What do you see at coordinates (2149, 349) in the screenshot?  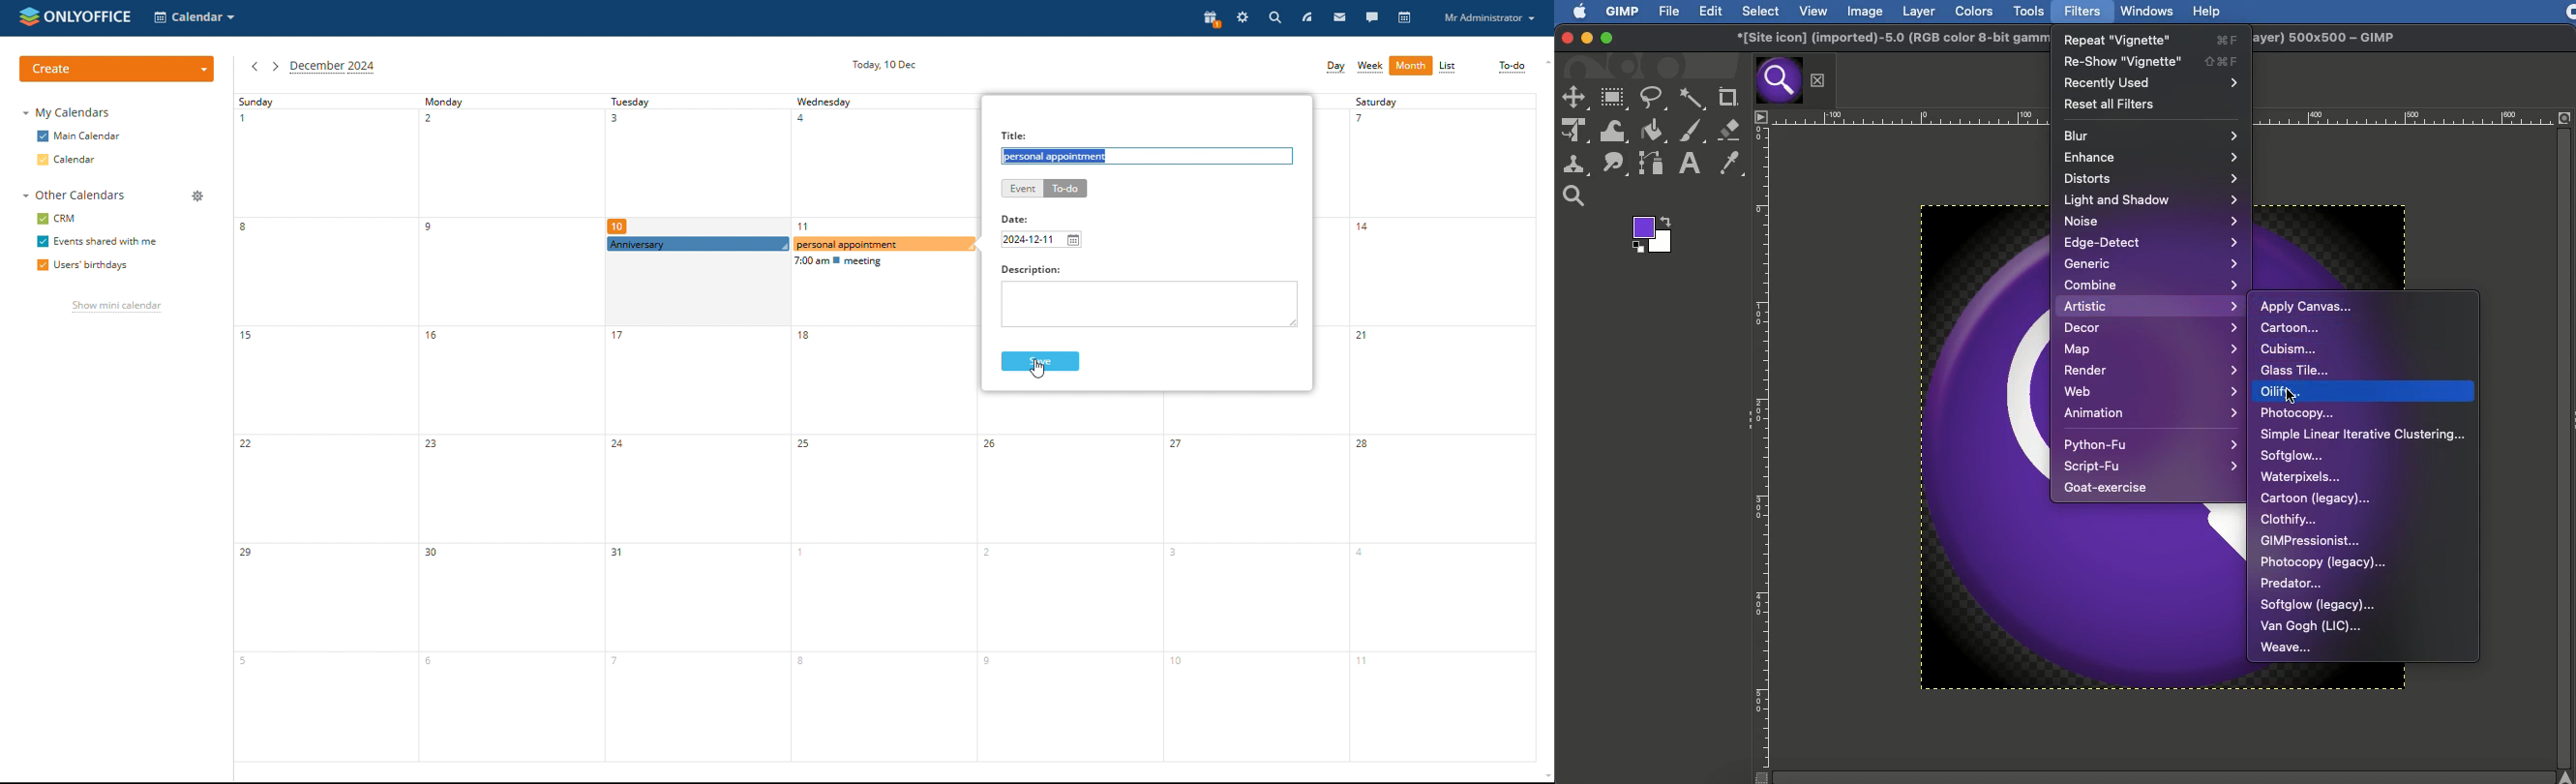 I see `Map` at bounding box center [2149, 349].